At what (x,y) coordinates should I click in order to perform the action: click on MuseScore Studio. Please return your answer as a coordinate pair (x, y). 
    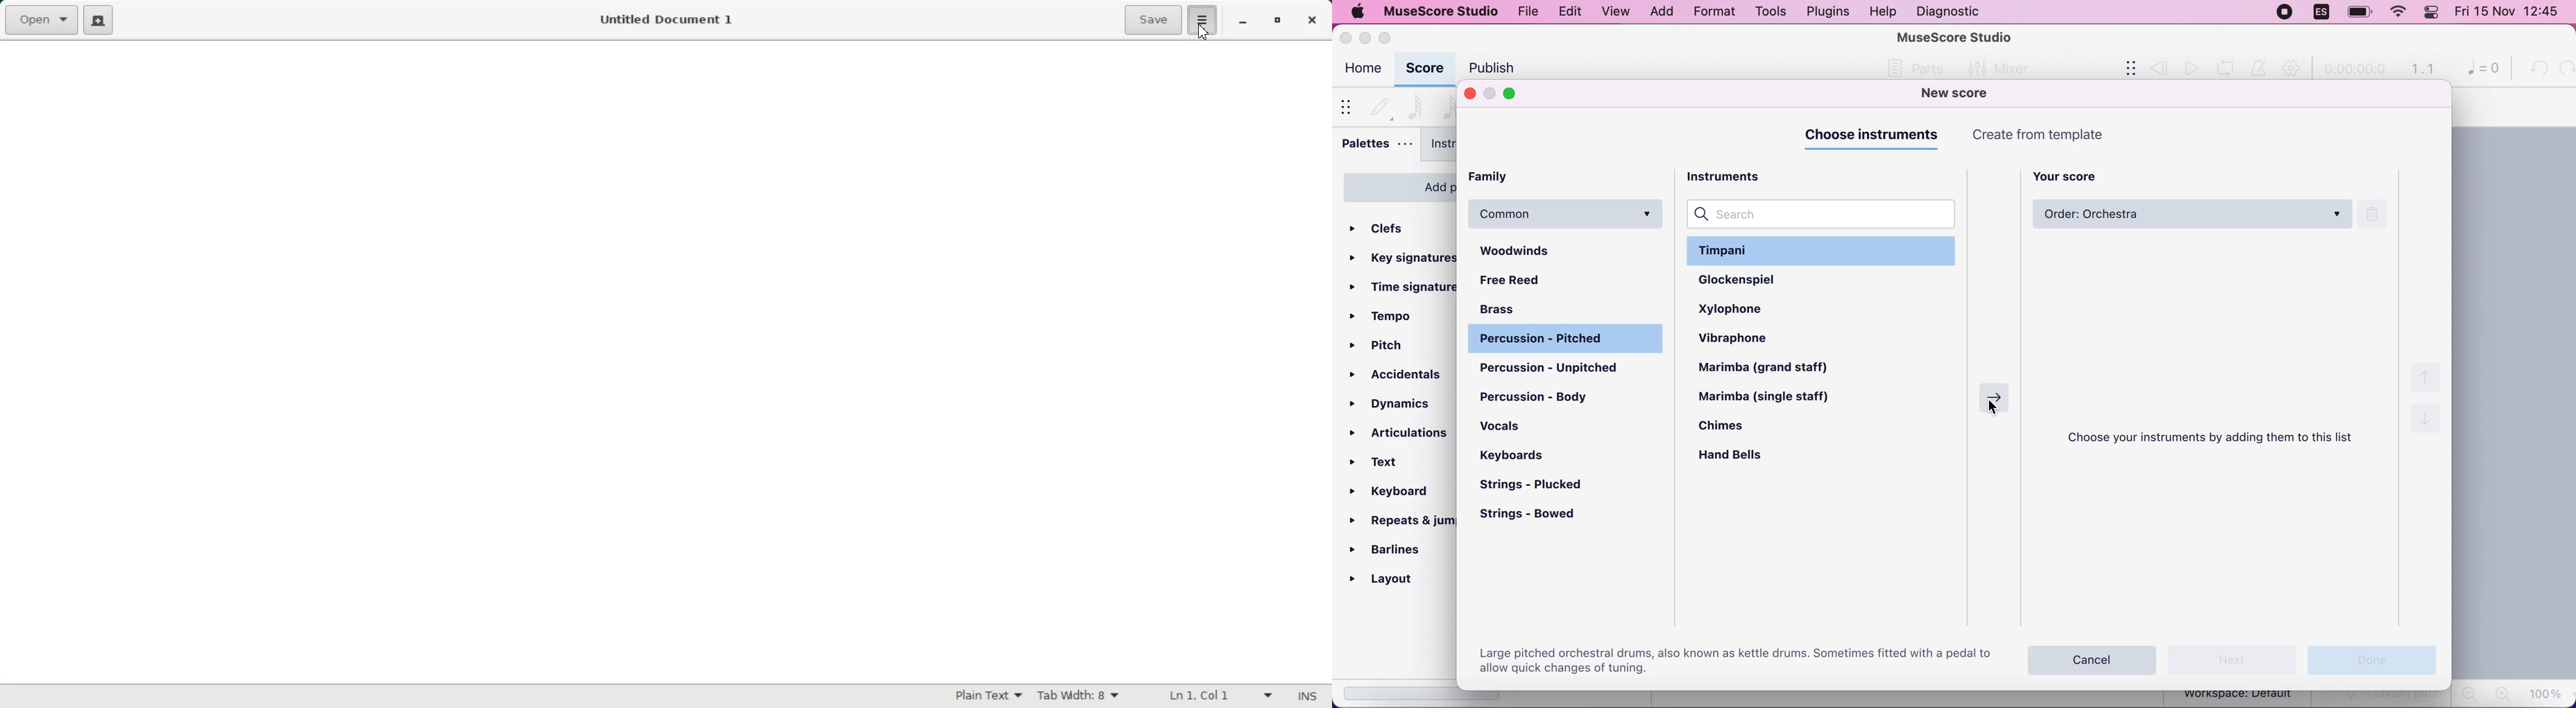
    Looking at the image, I should click on (1955, 36).